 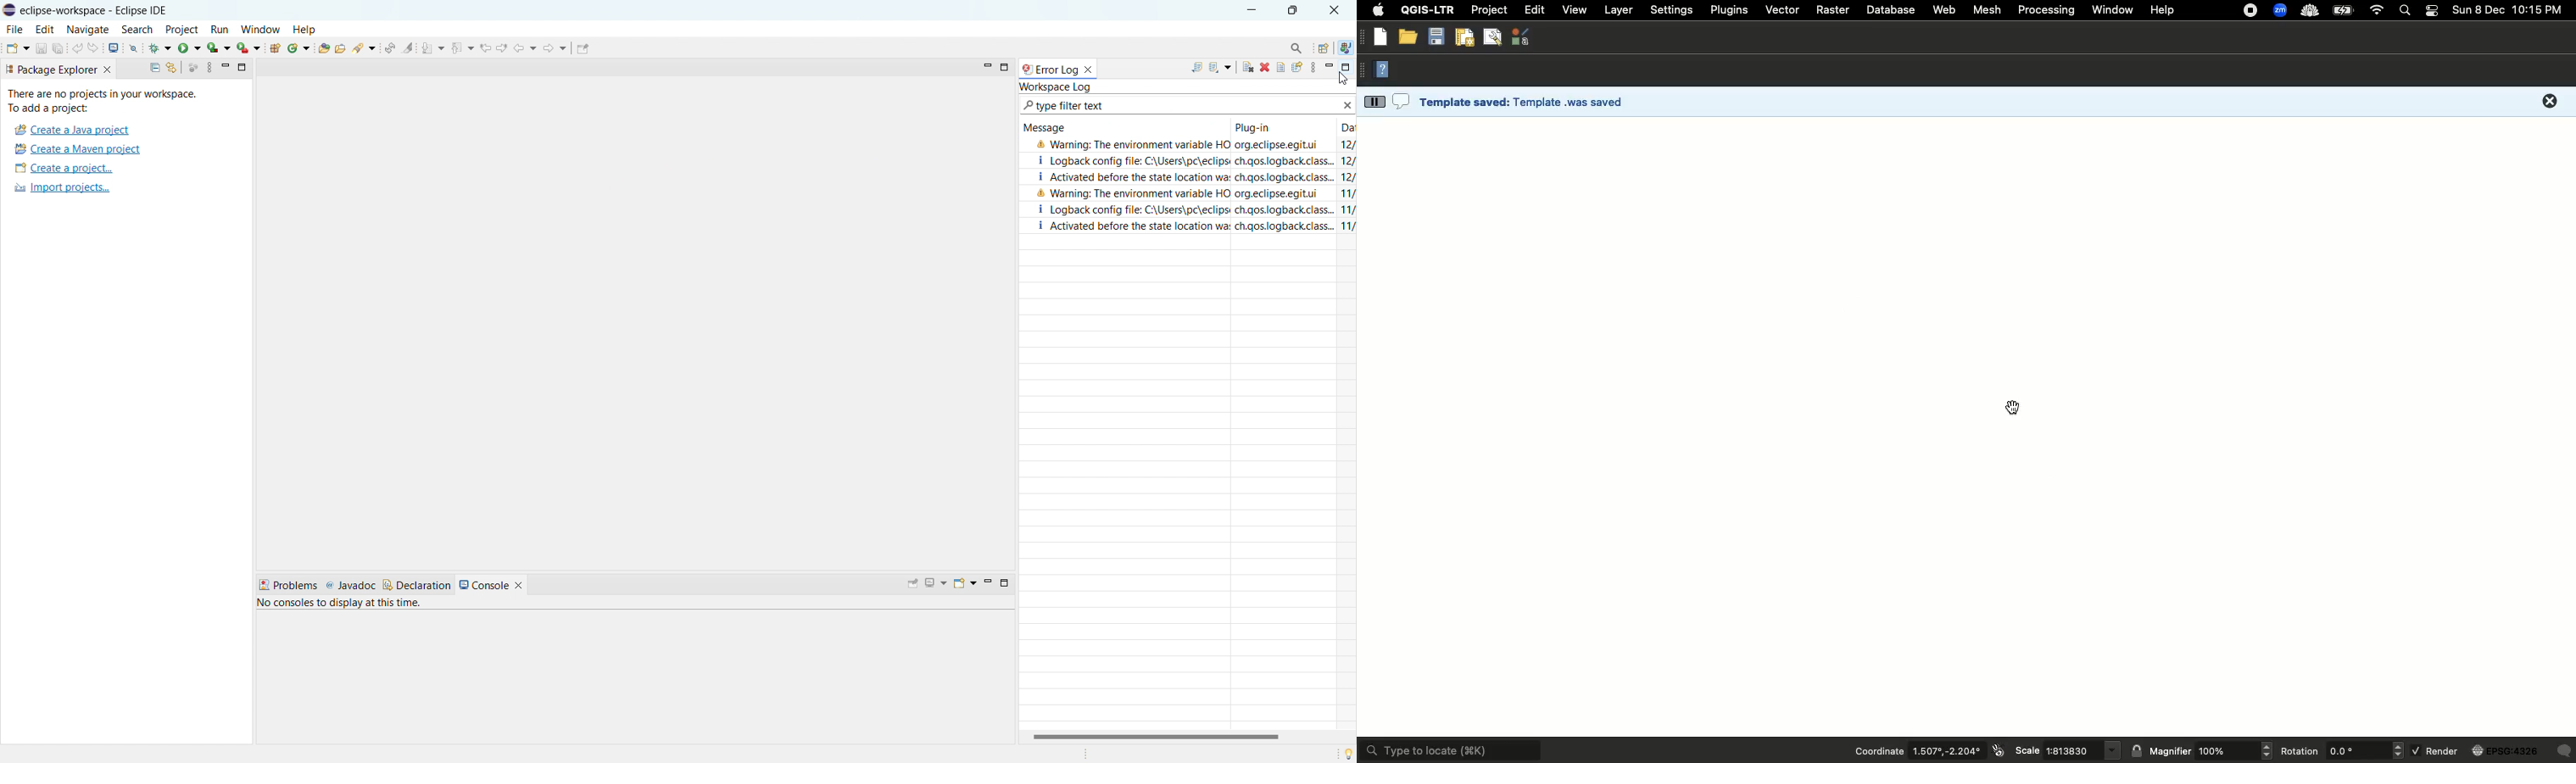 I want to click on Edit, so click(x=1532, y=10).